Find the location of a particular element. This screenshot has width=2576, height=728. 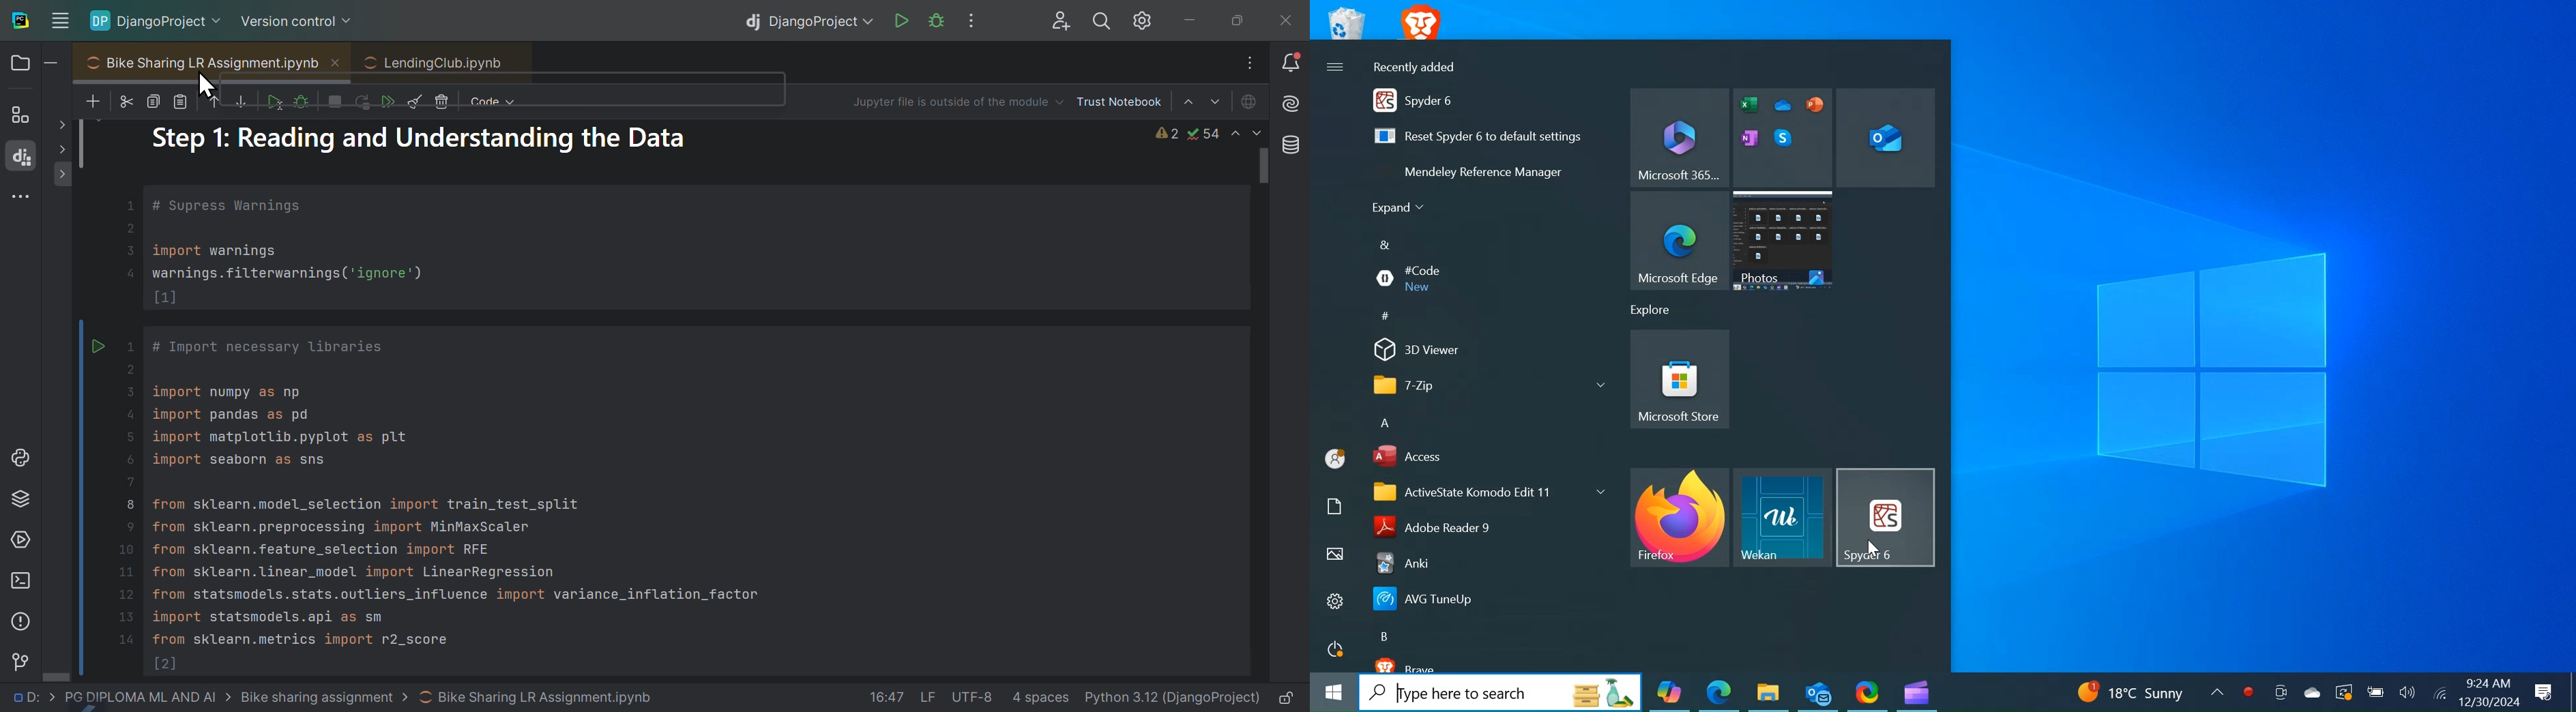

Adobe Reader 9 is located at coordinates (1485, 525).